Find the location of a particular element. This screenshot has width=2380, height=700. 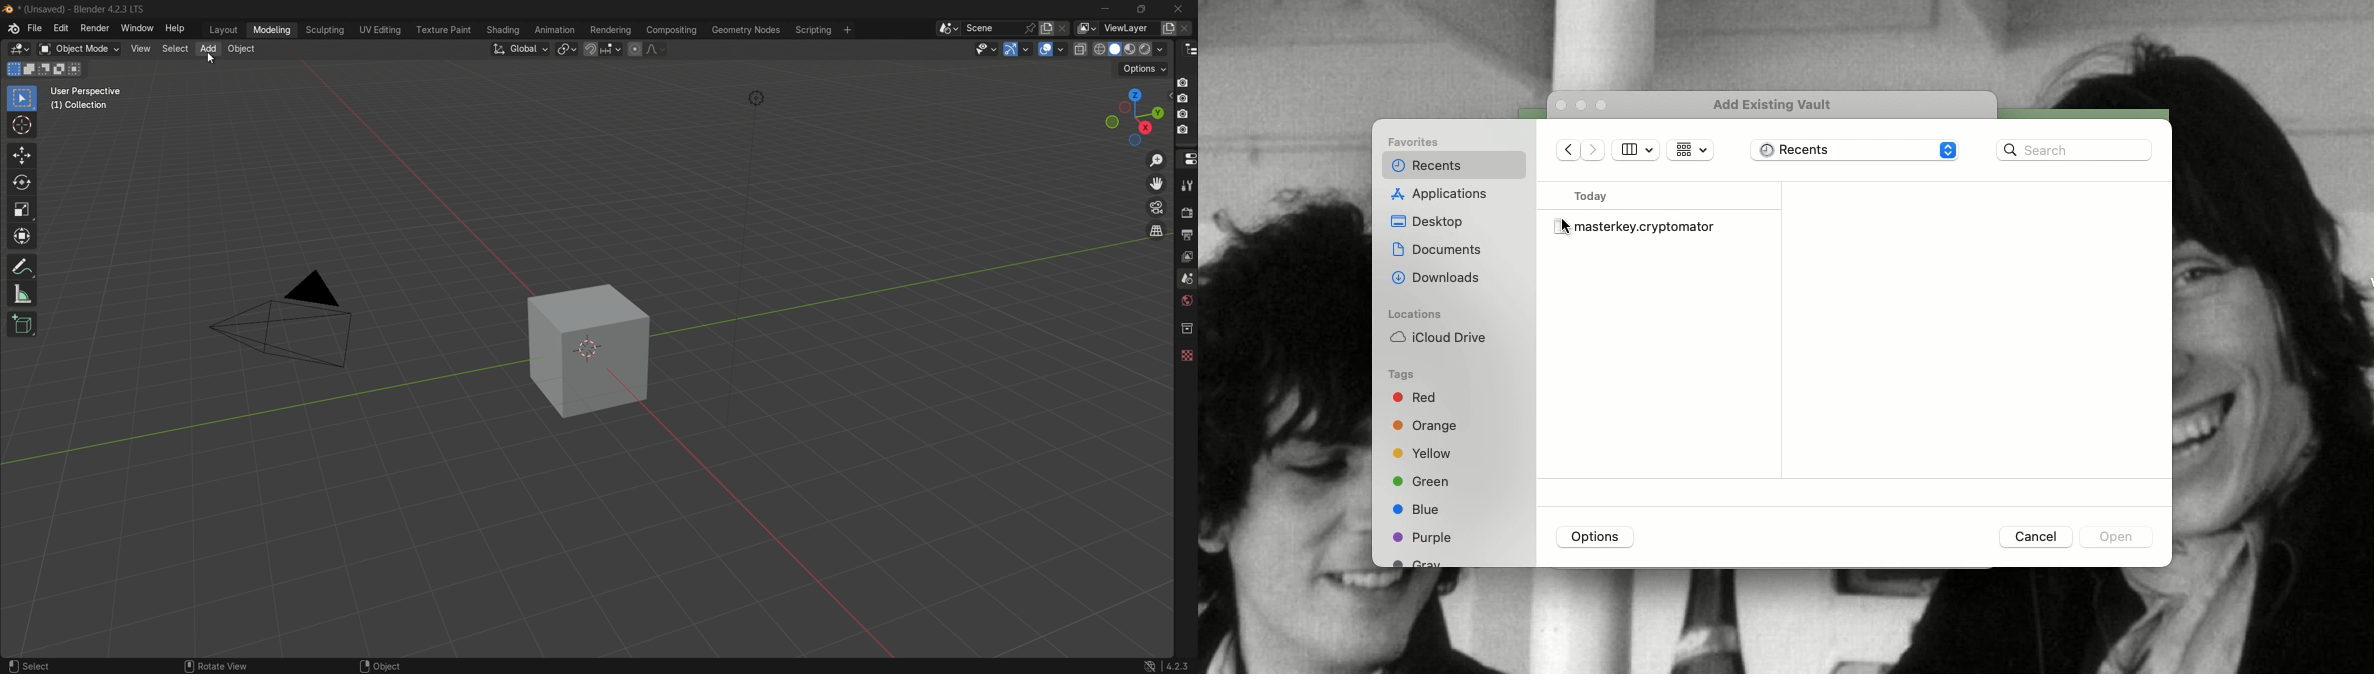

animation menu is located at coordinates (557, 29).